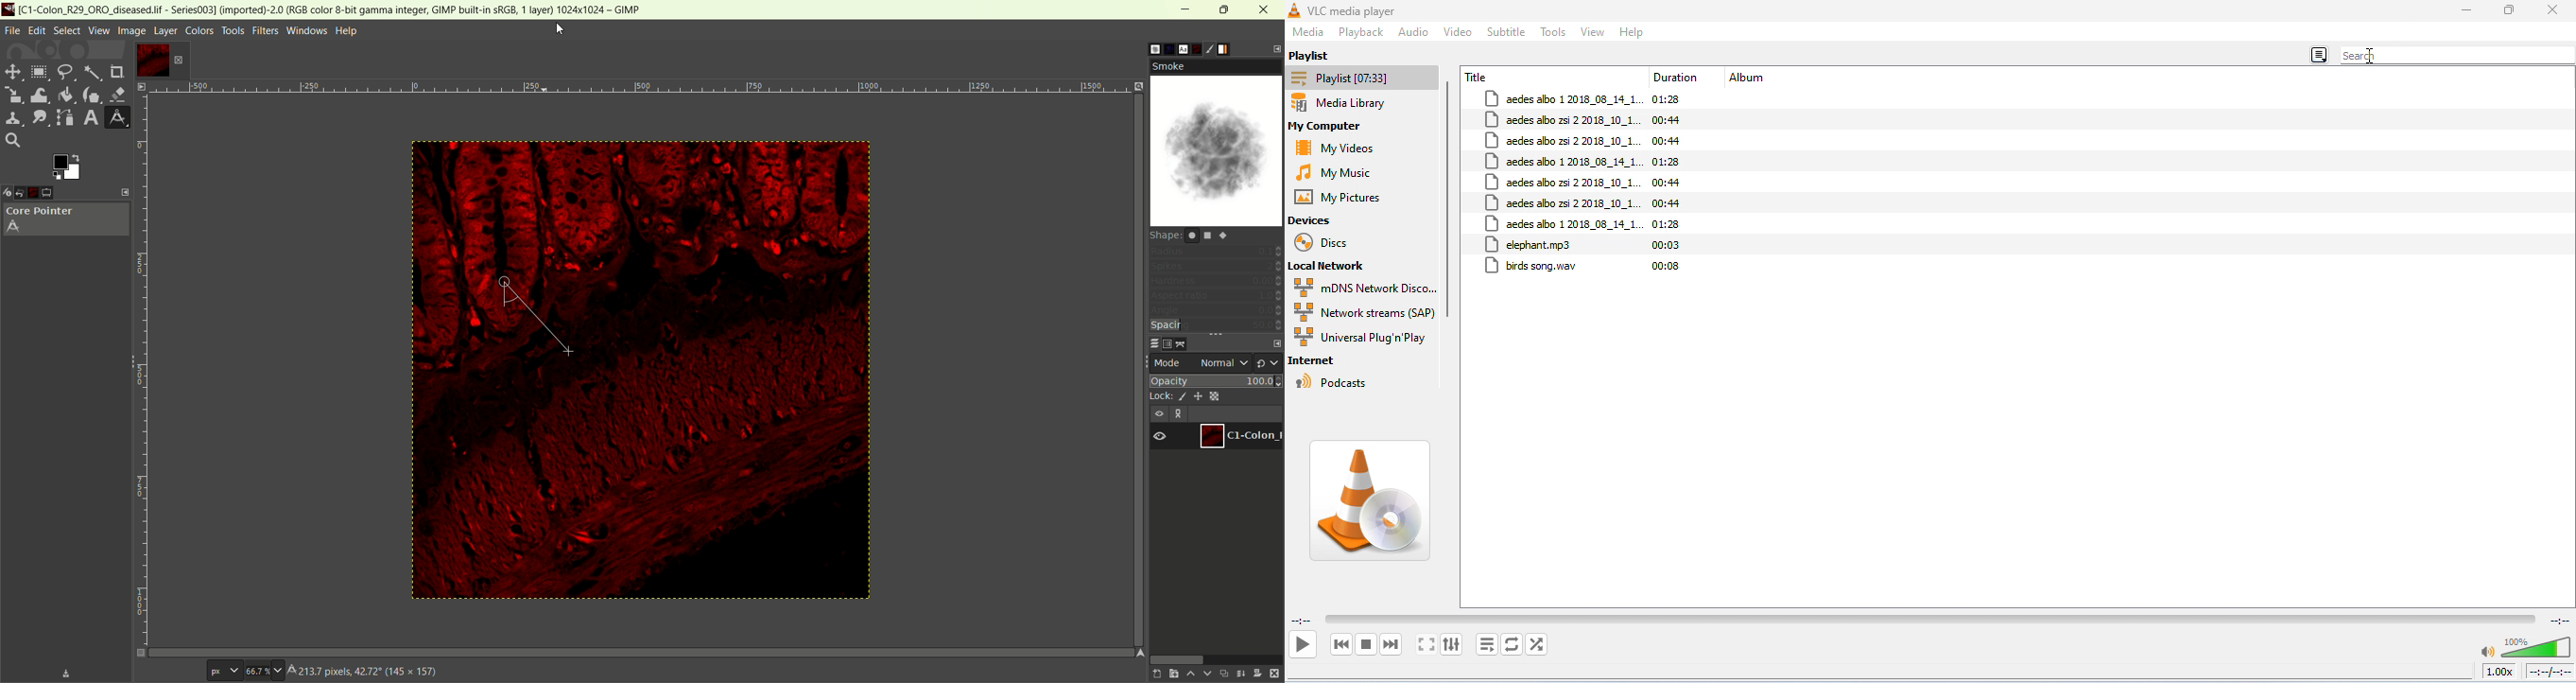  I want to click on configure this tab, so click(126, 192).